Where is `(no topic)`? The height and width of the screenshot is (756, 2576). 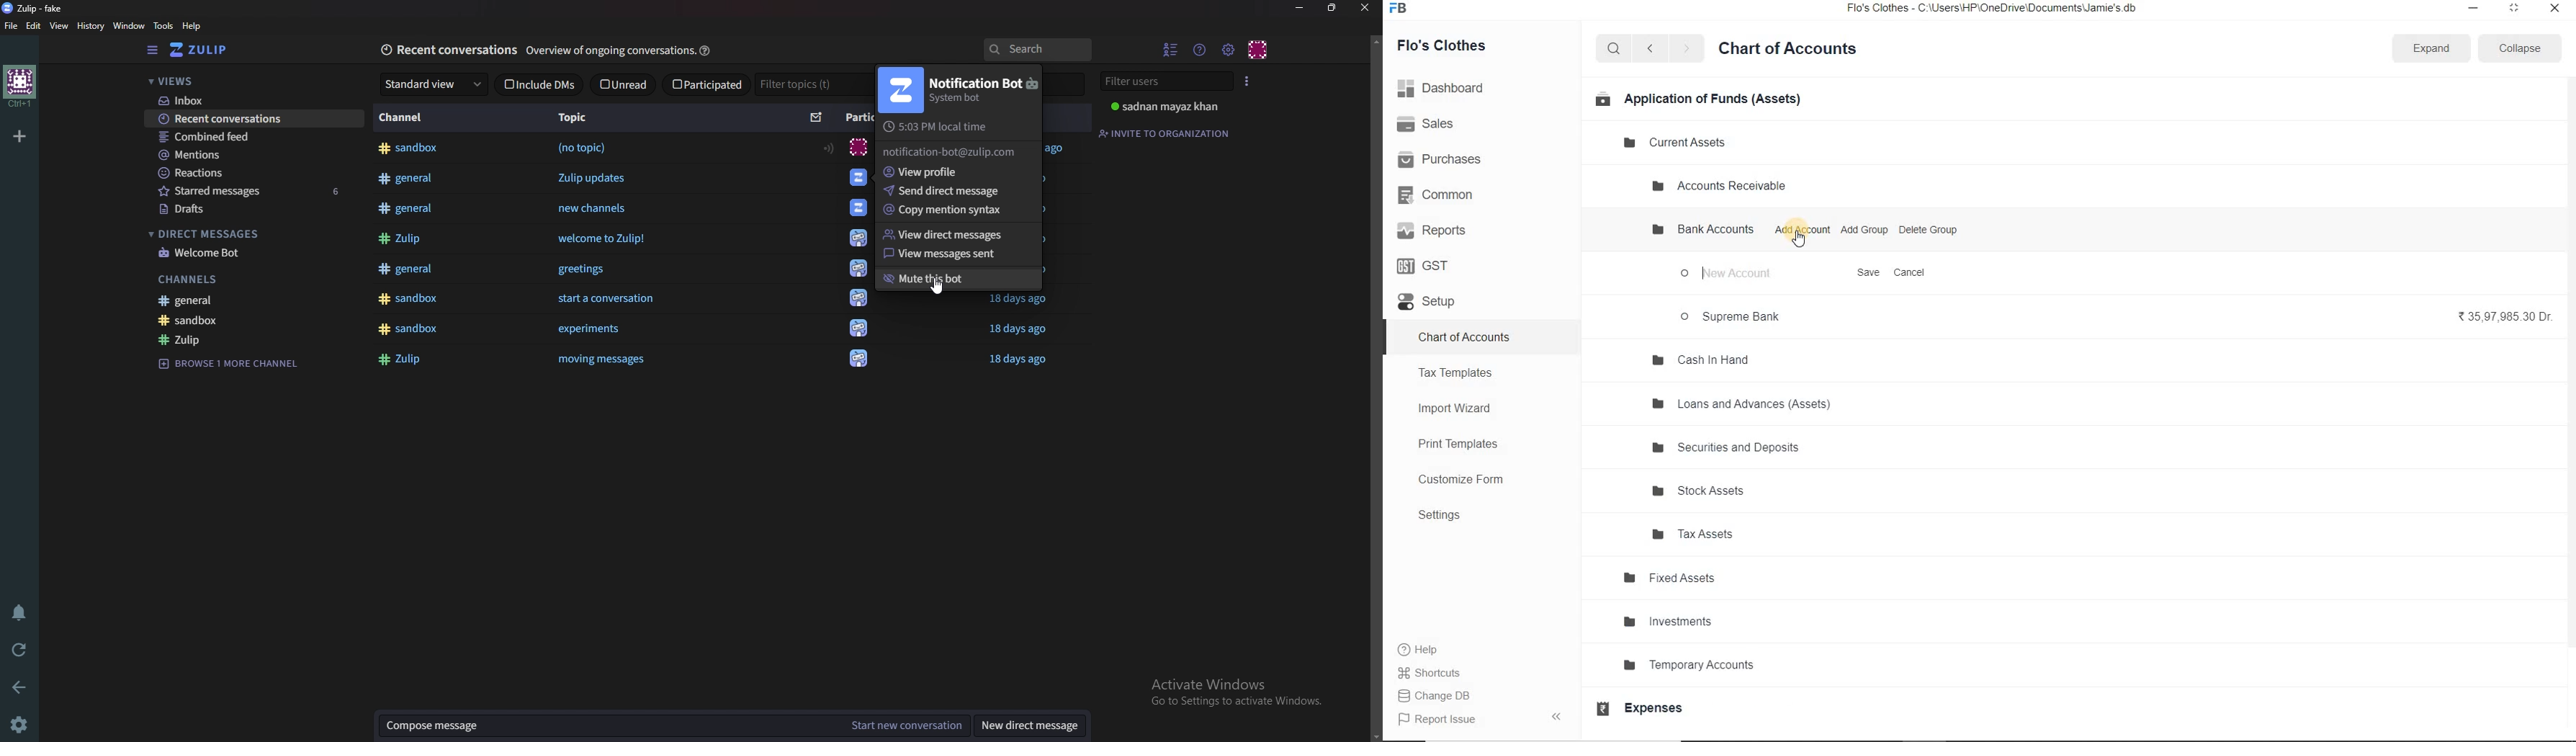 (no topic) is located at coordinates (582, 148).